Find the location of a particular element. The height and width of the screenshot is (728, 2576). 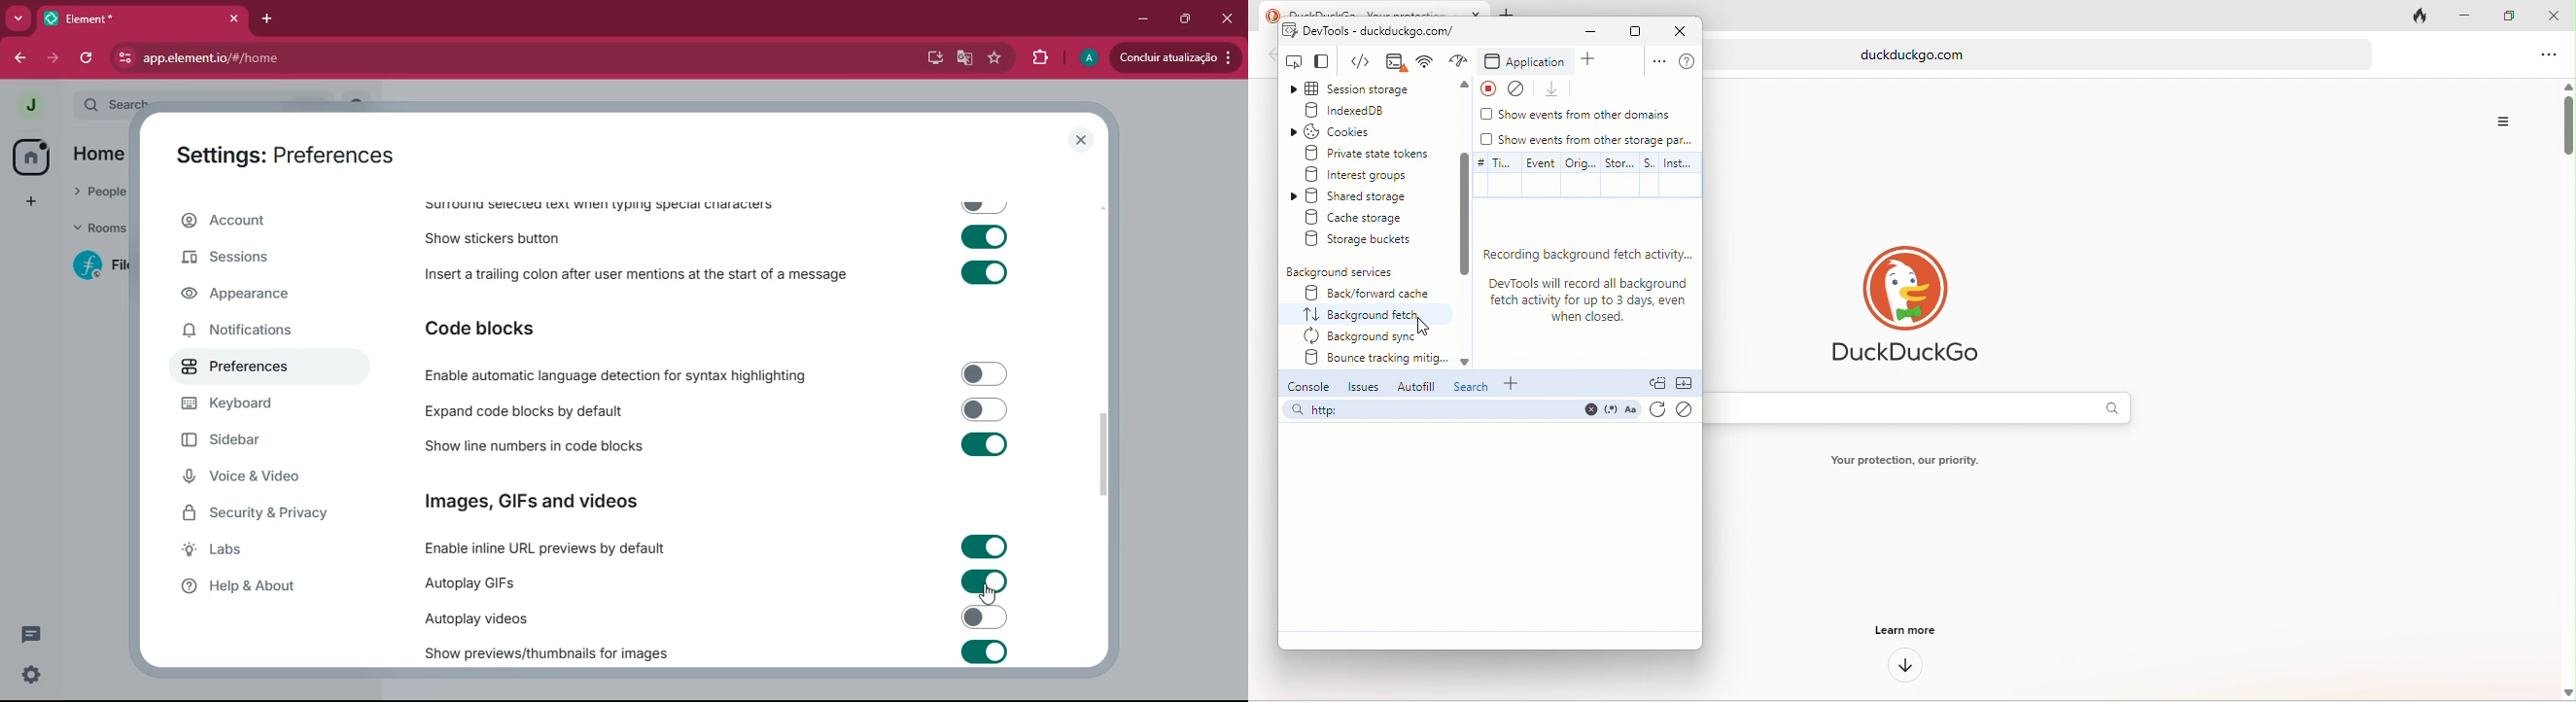

Enable inline URL previews by default is located at coordinates (712, 546).